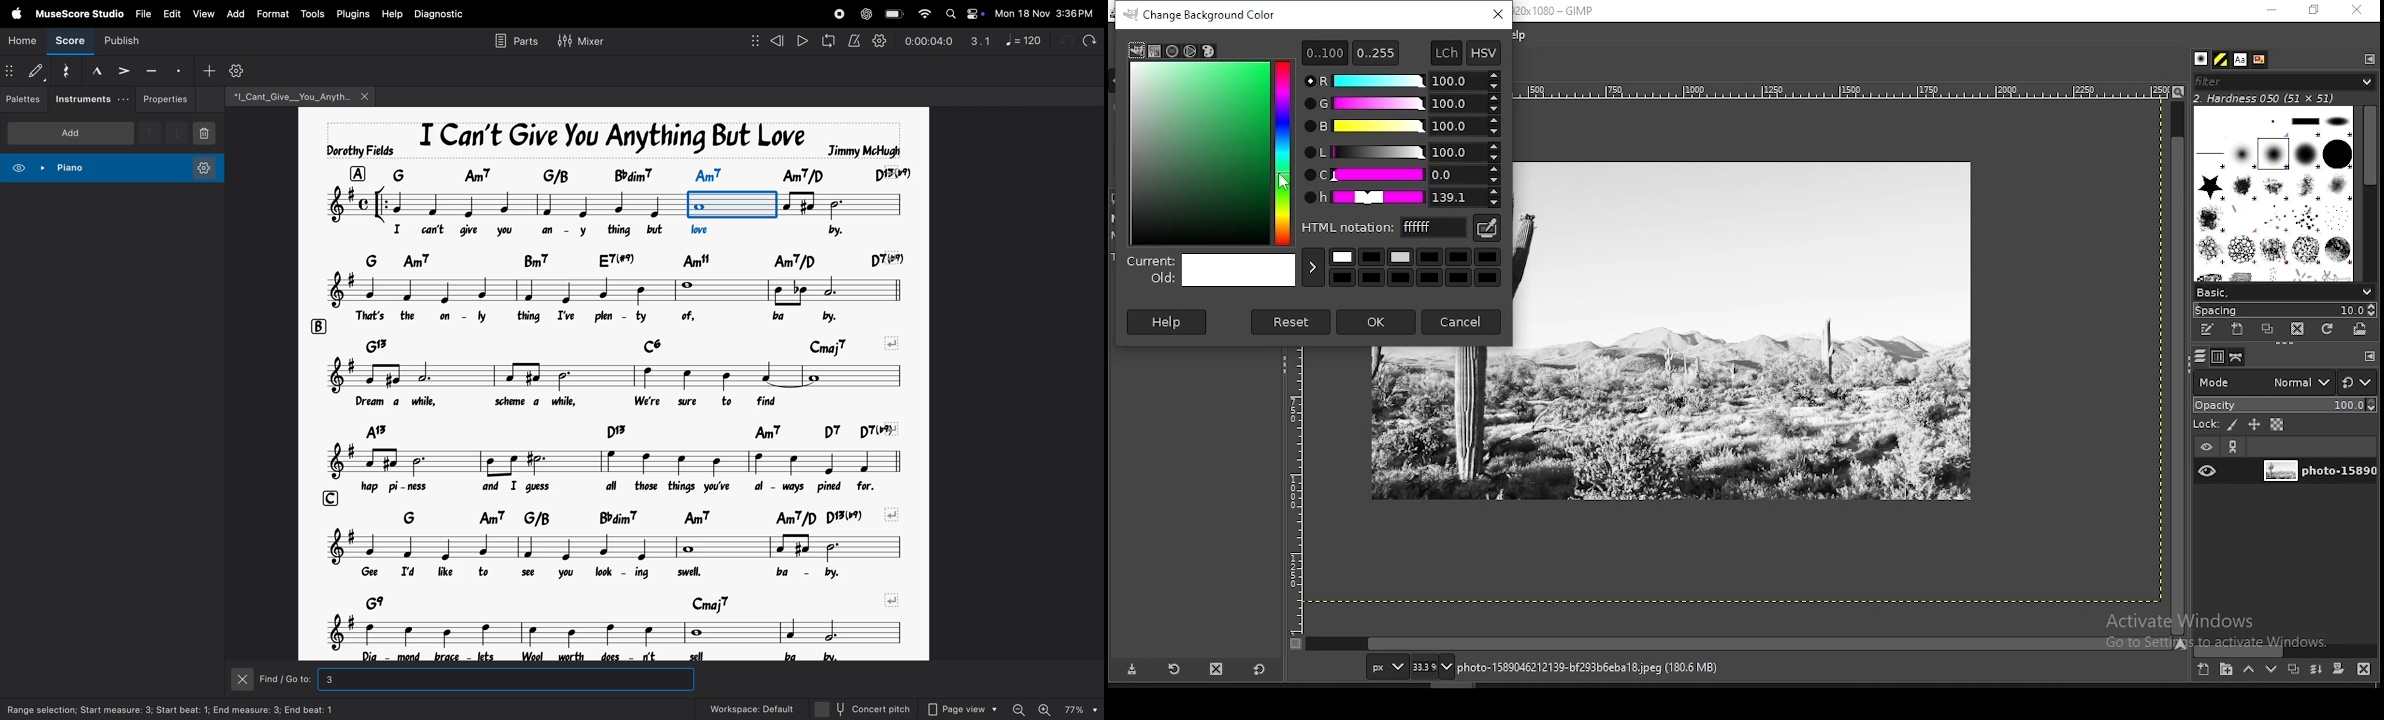  Describe the element at coordinates (861, 709) in the screenshot. I see `concert pitch` at that location.